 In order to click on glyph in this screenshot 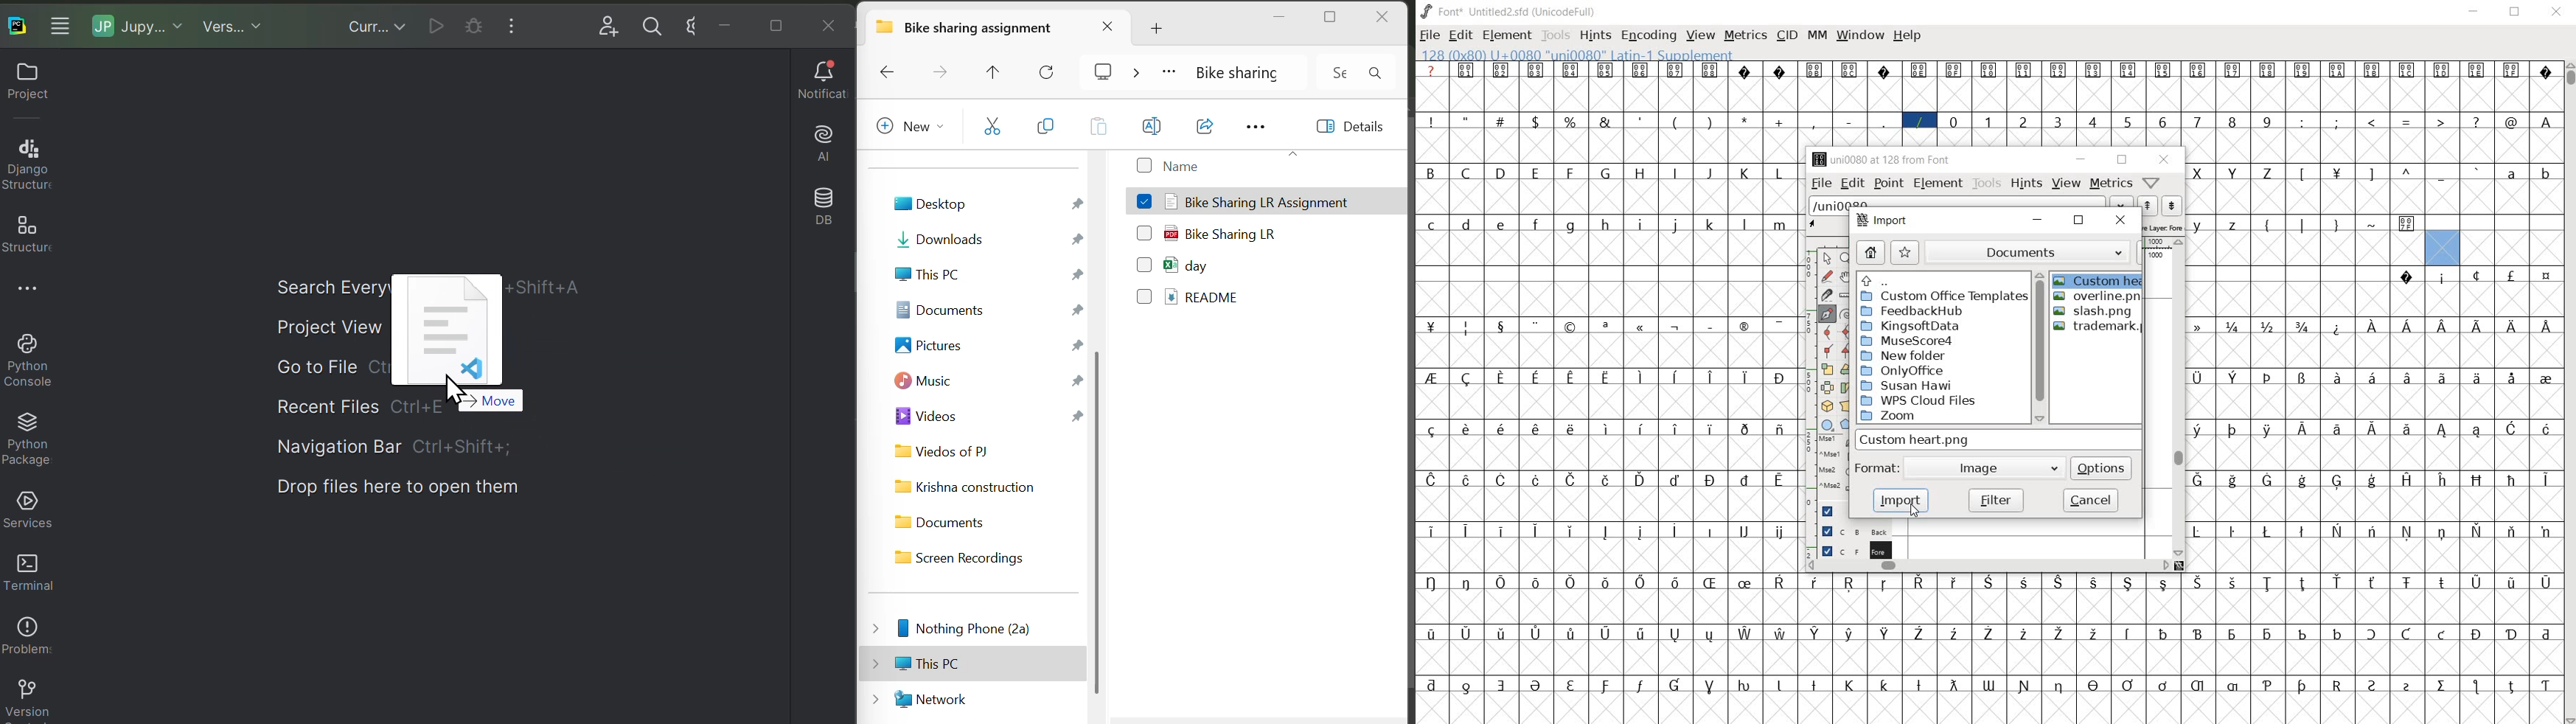, I will do `click(2058, 71)`.